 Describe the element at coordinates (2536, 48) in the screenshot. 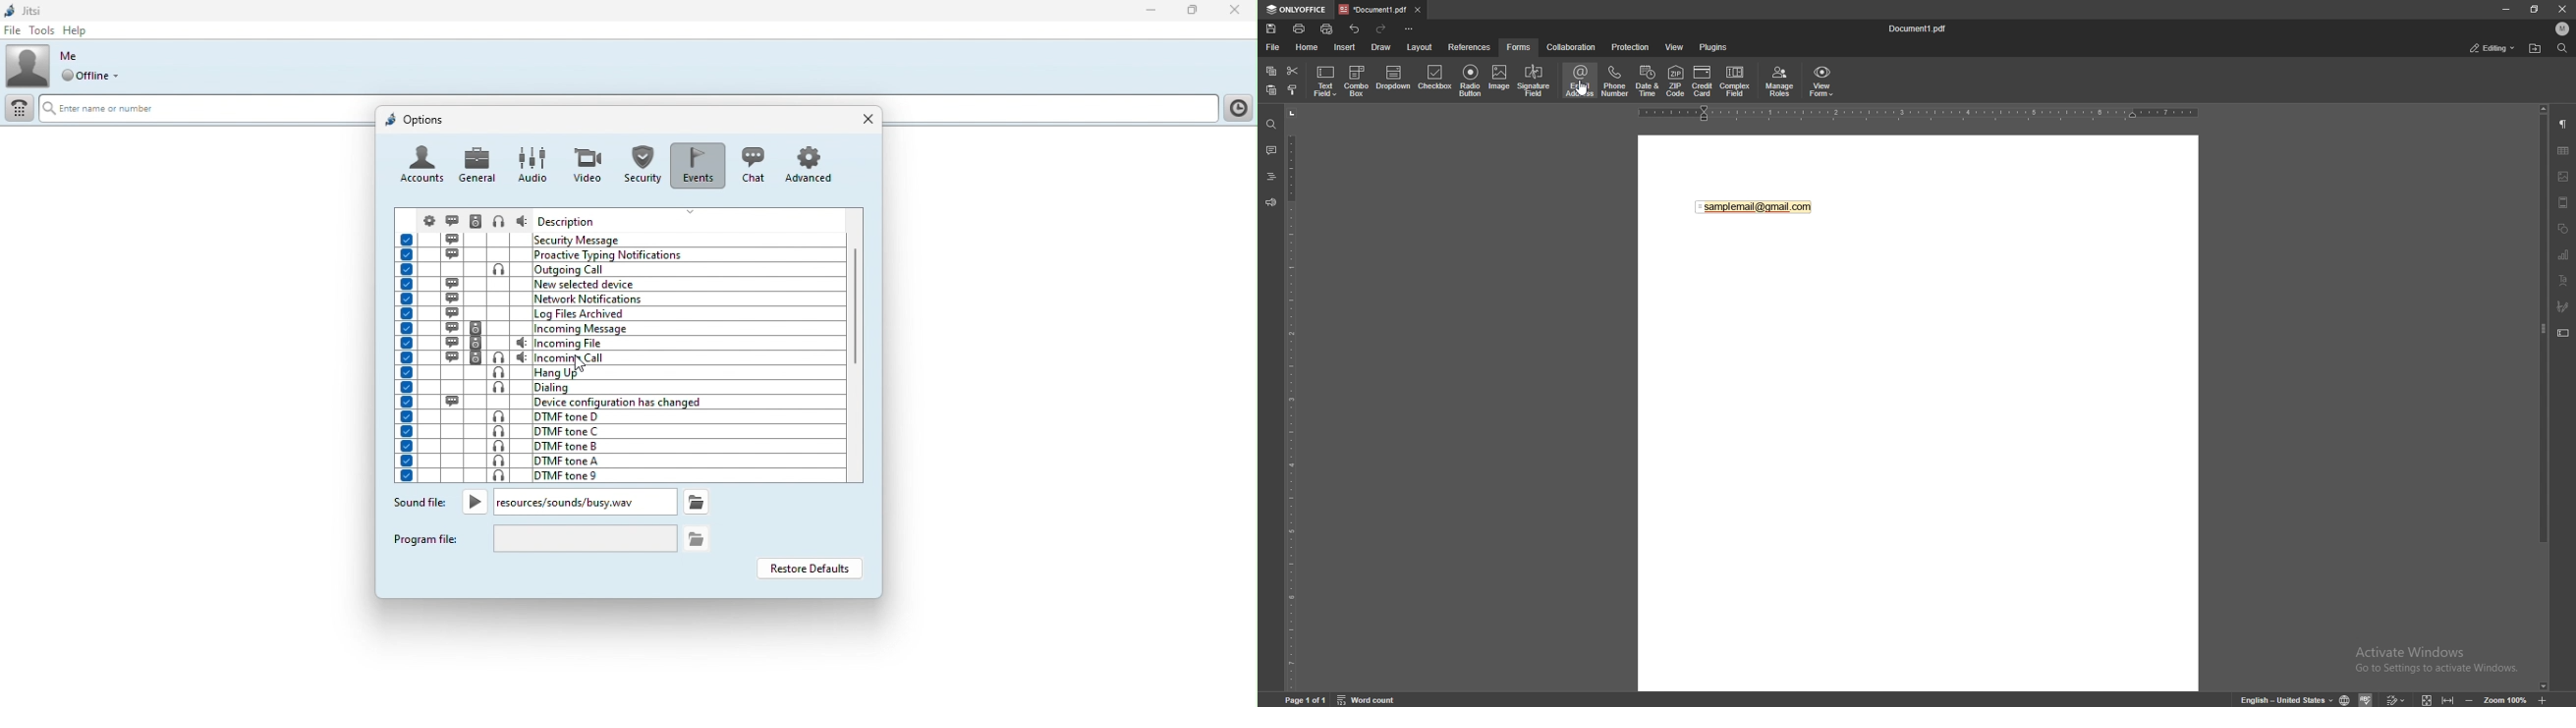

I see `find location` at that location.